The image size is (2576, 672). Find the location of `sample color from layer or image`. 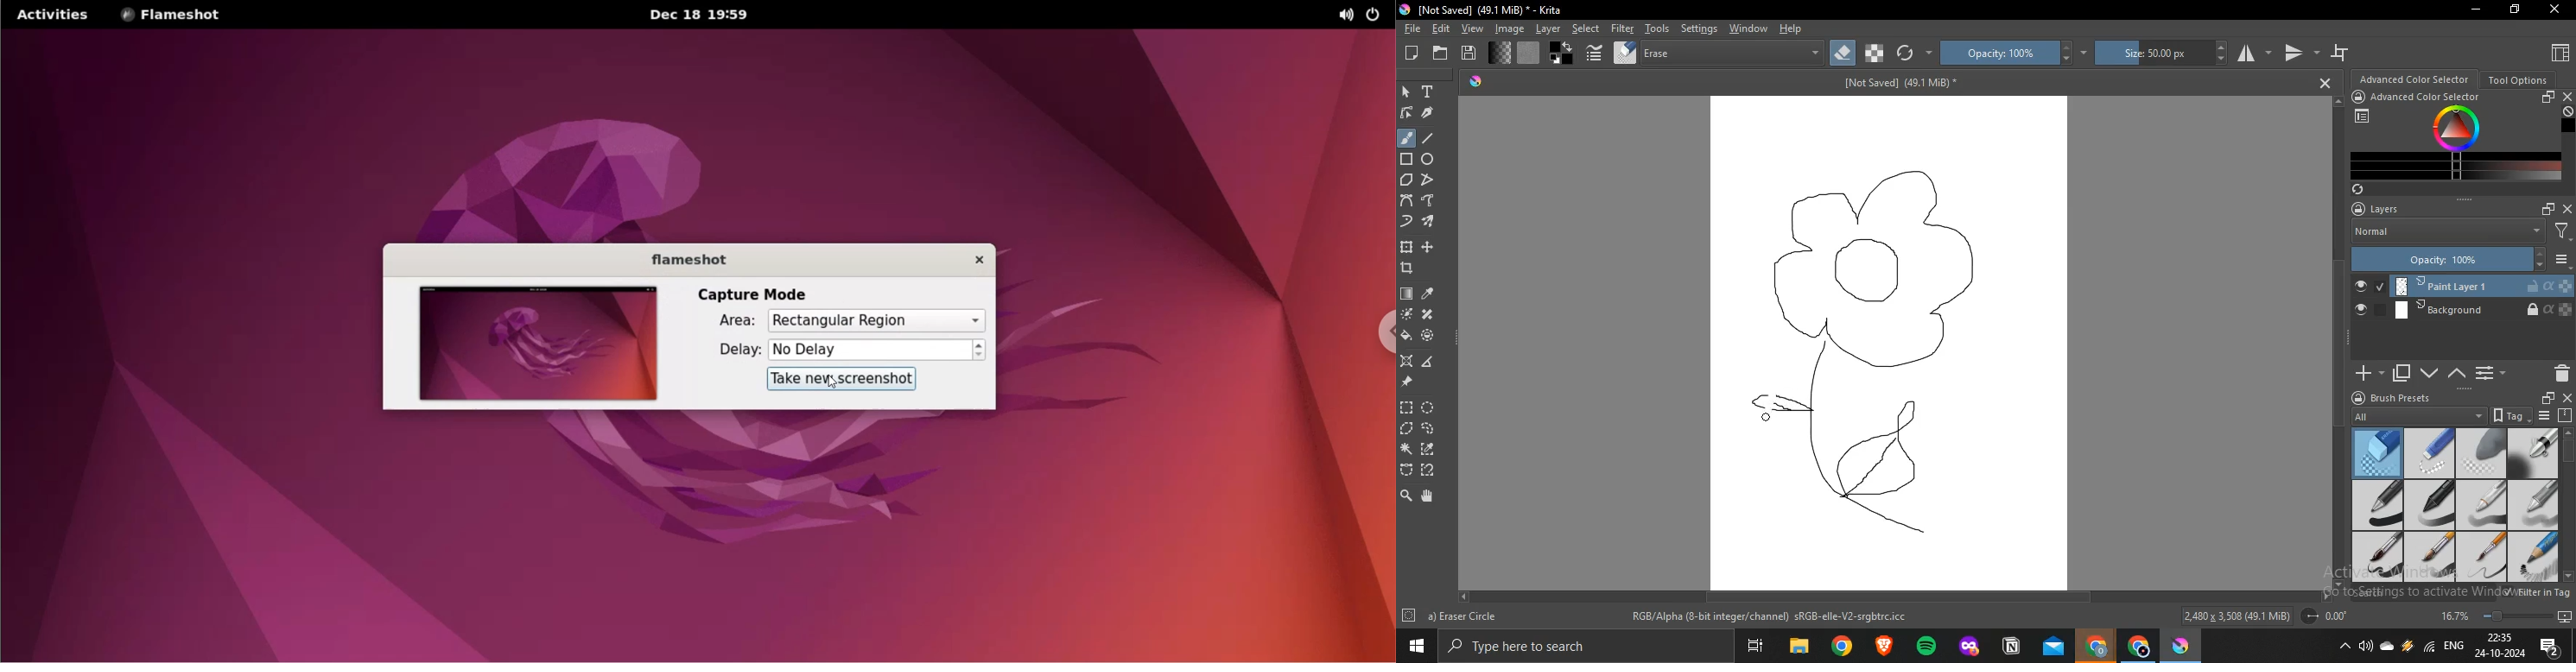

sample color from layer or image is located at coordinates (1429, 294).